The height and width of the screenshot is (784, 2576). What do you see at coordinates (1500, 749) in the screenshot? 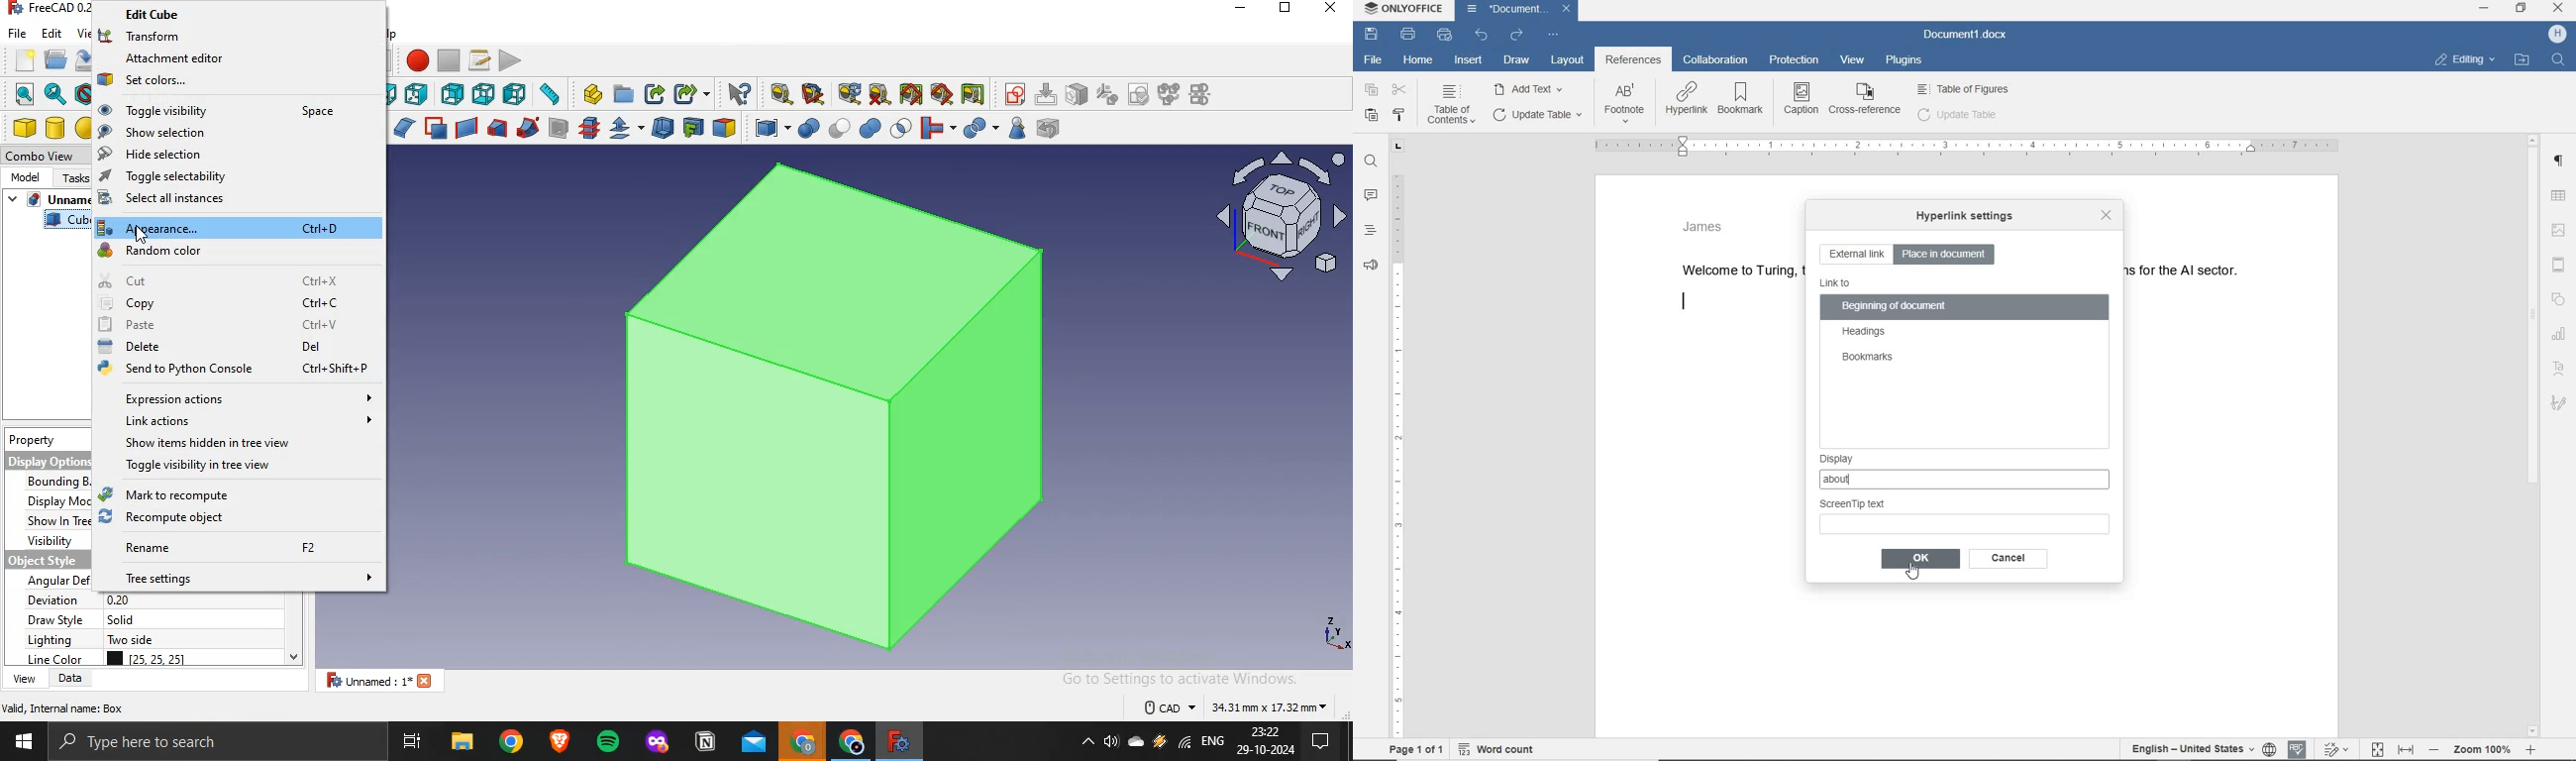
I see `wordcount` at bounding box center [1500, 749].